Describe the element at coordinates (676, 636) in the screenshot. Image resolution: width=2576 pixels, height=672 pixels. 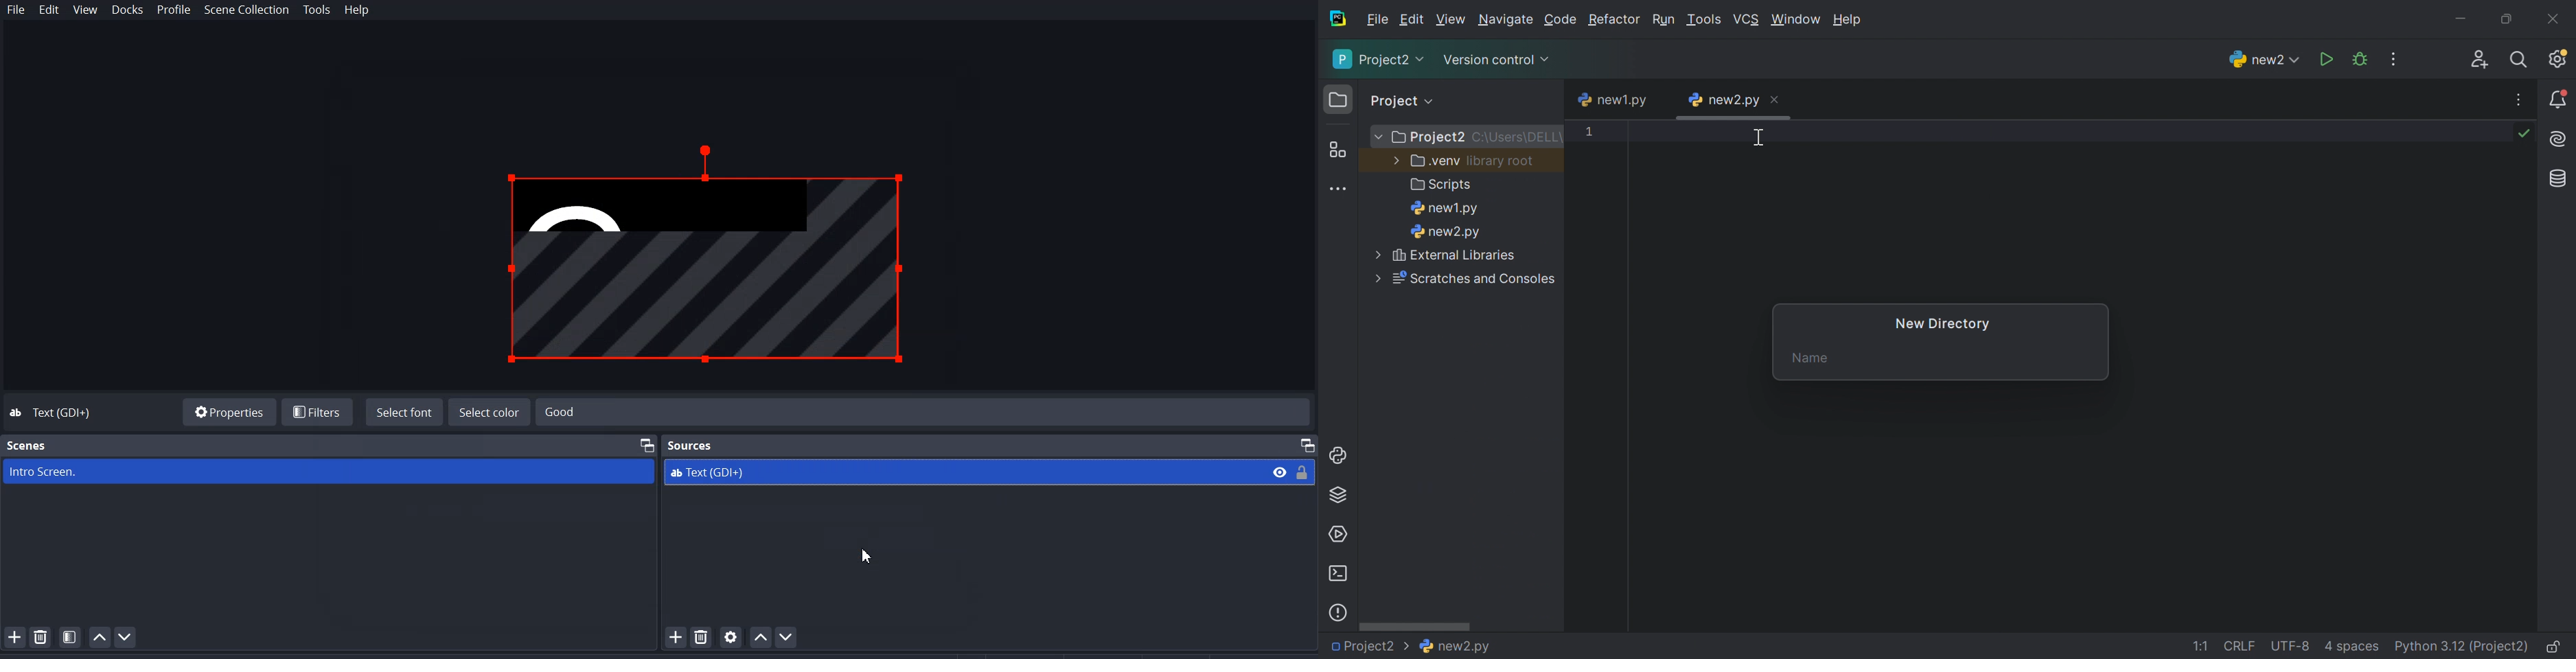
I see `Add Source` at that location.